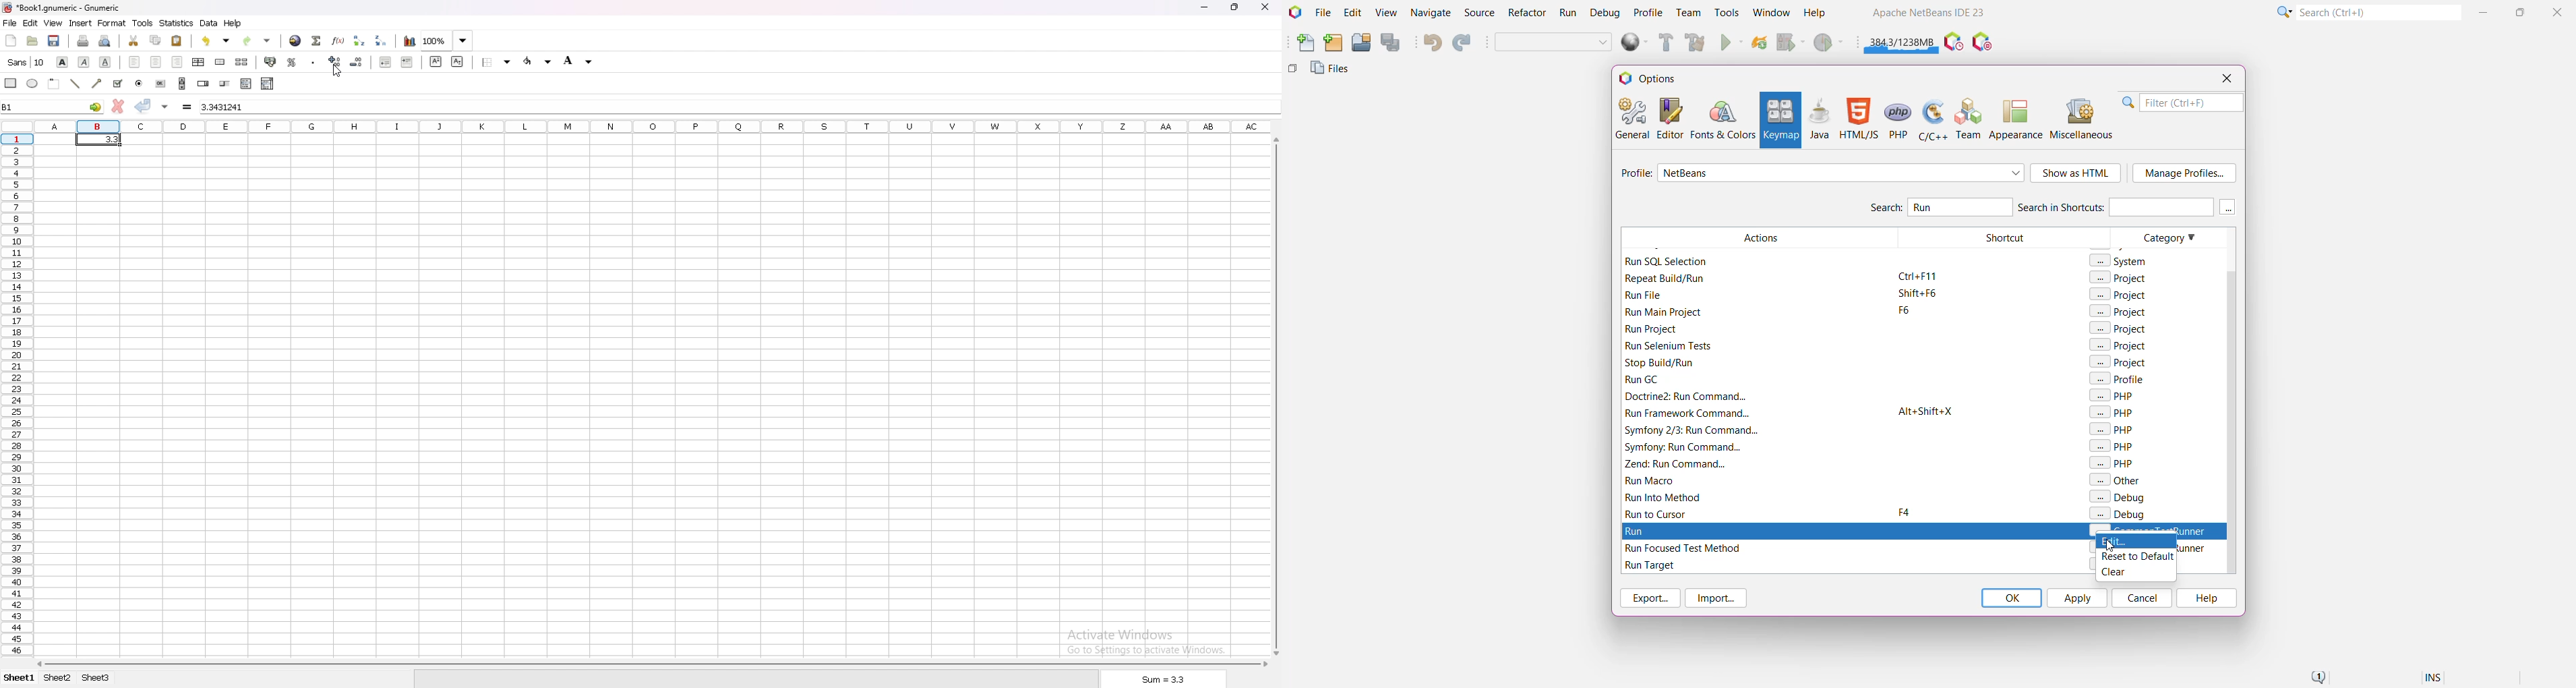 The image size is (2576, 700). I want to click on superscript, so click(436, 61).